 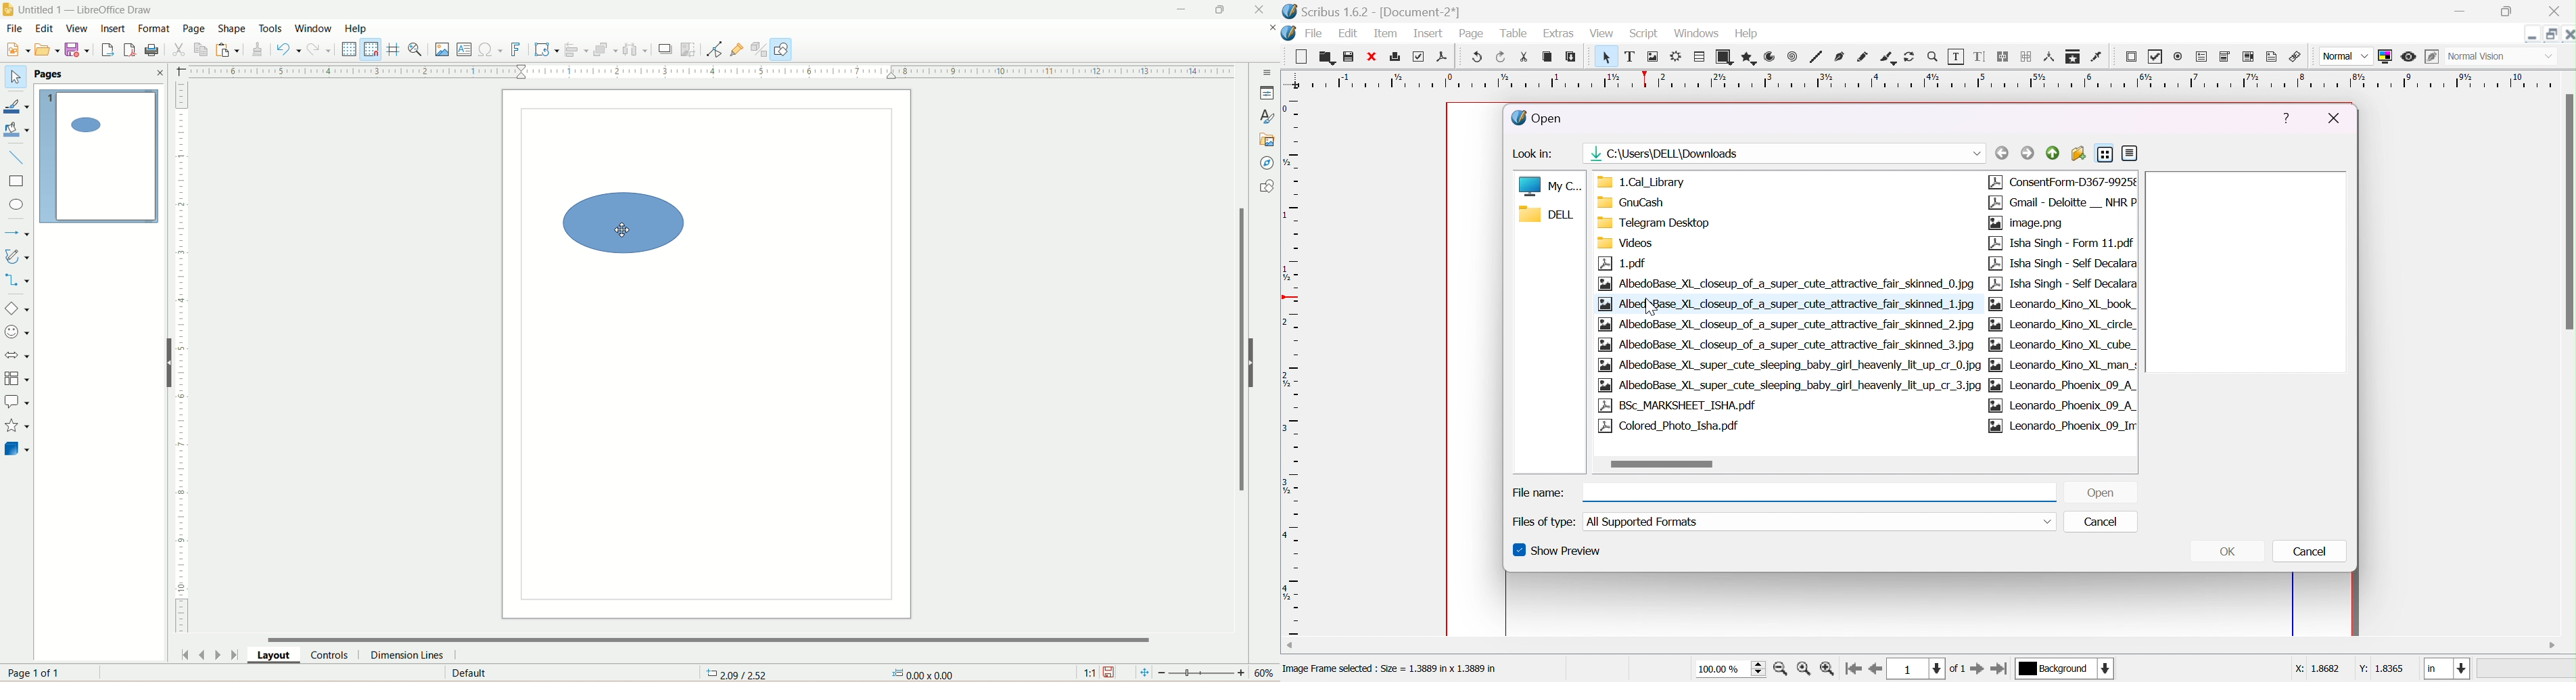 I want to click on redo, so click(x=1501, y=57).